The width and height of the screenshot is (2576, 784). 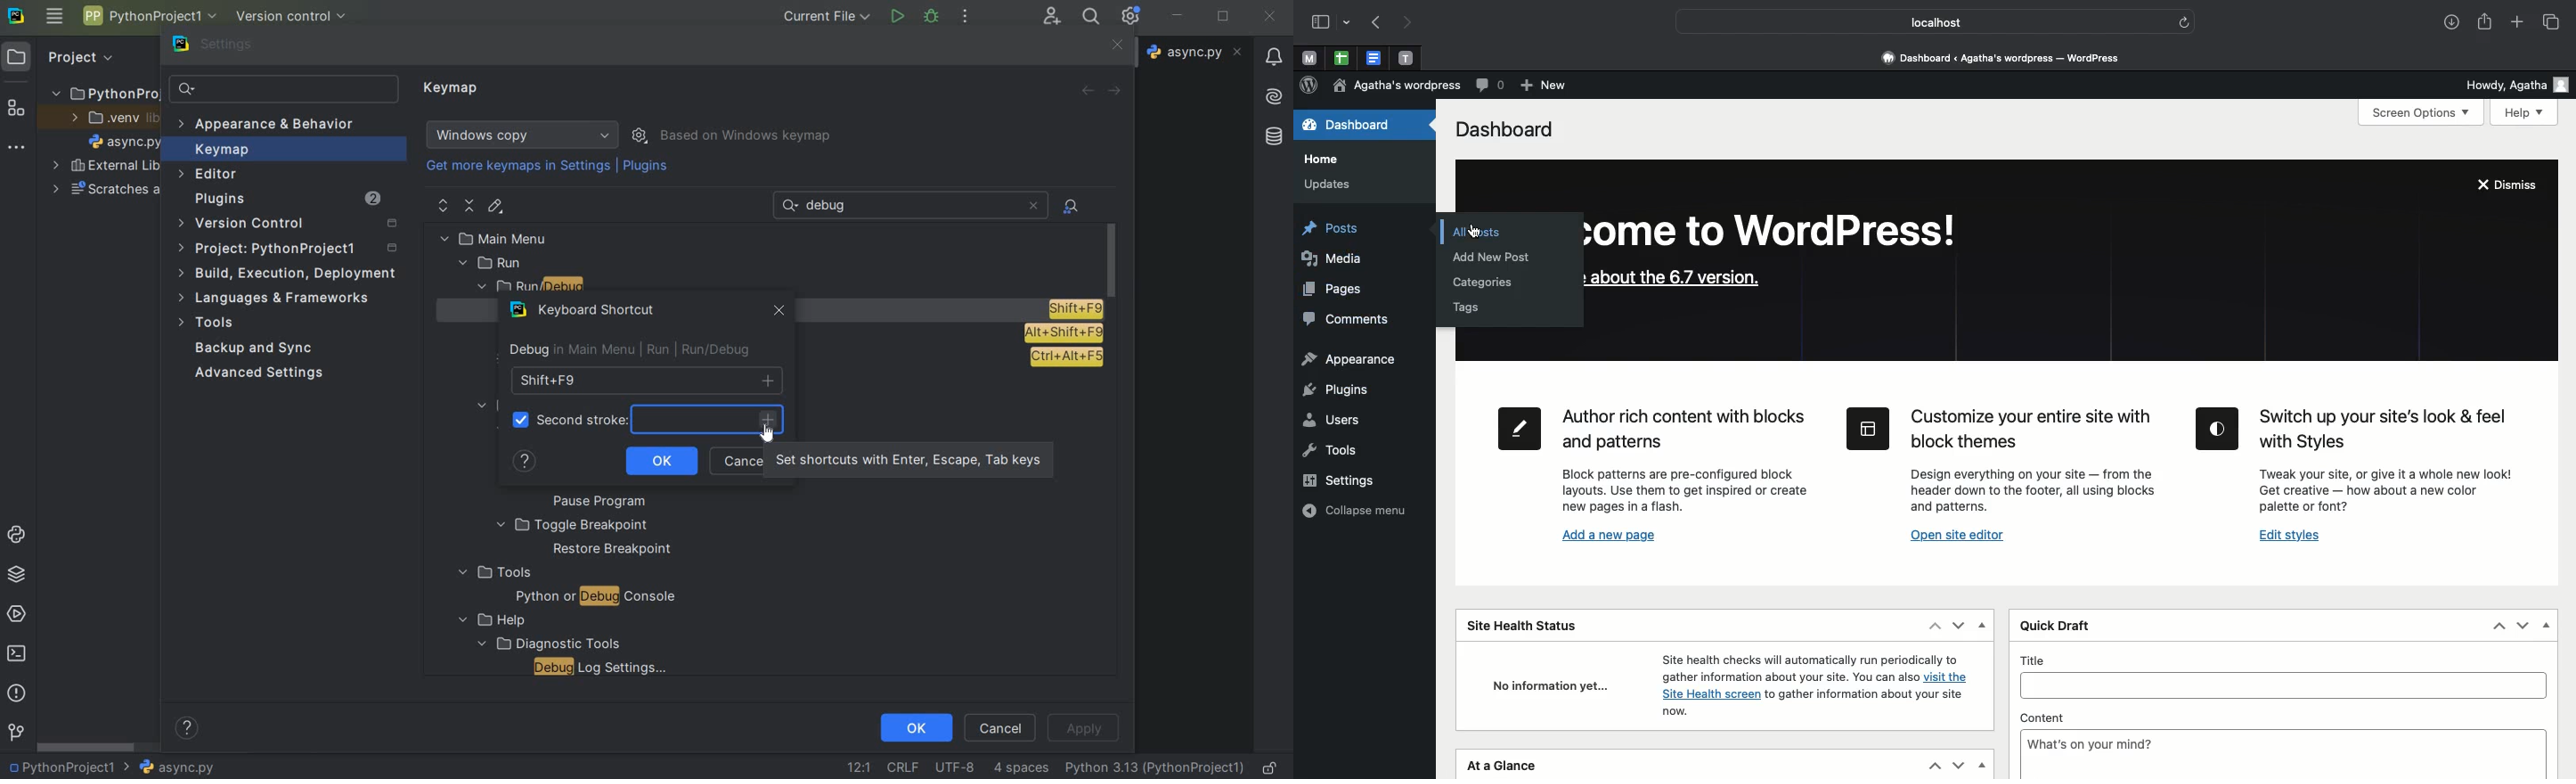 What do you see at coordinates (1226, 18) in the screenshot?
I see `restore down` at bounding box center [1226, 18].